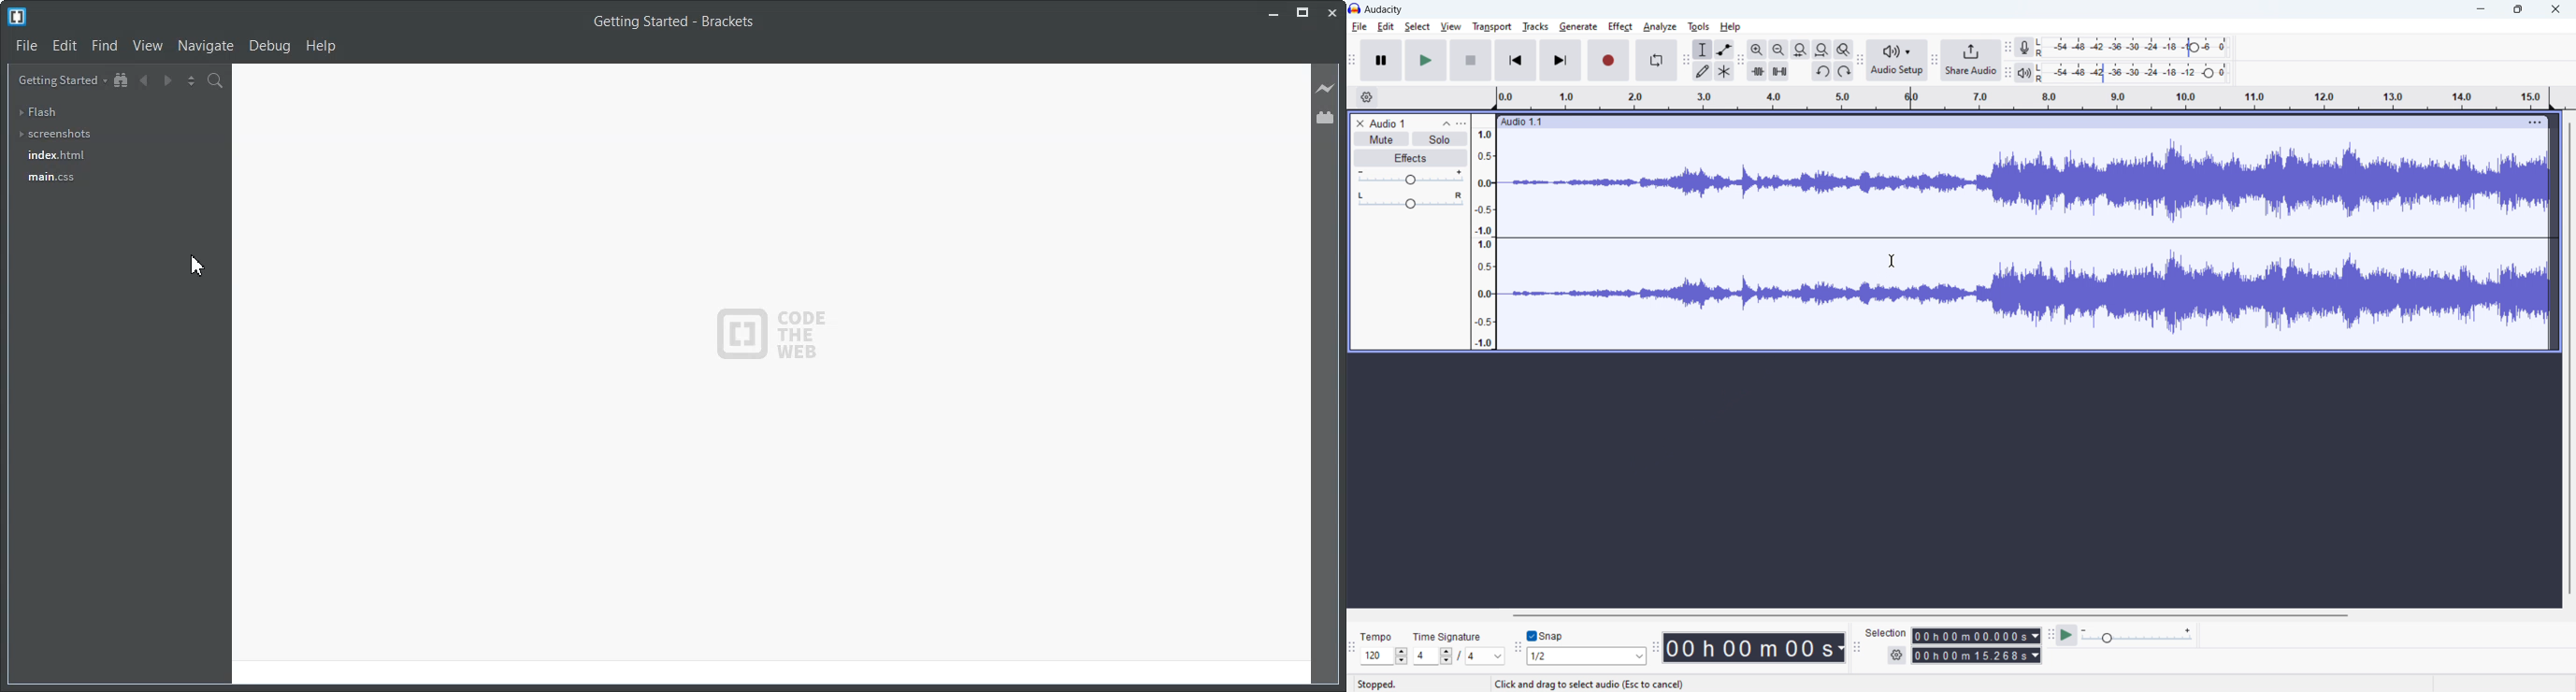 The image size is (2576, 700). Describe the element at coordinates (65, 46) in the screenshot. I see `Edit` at that location.